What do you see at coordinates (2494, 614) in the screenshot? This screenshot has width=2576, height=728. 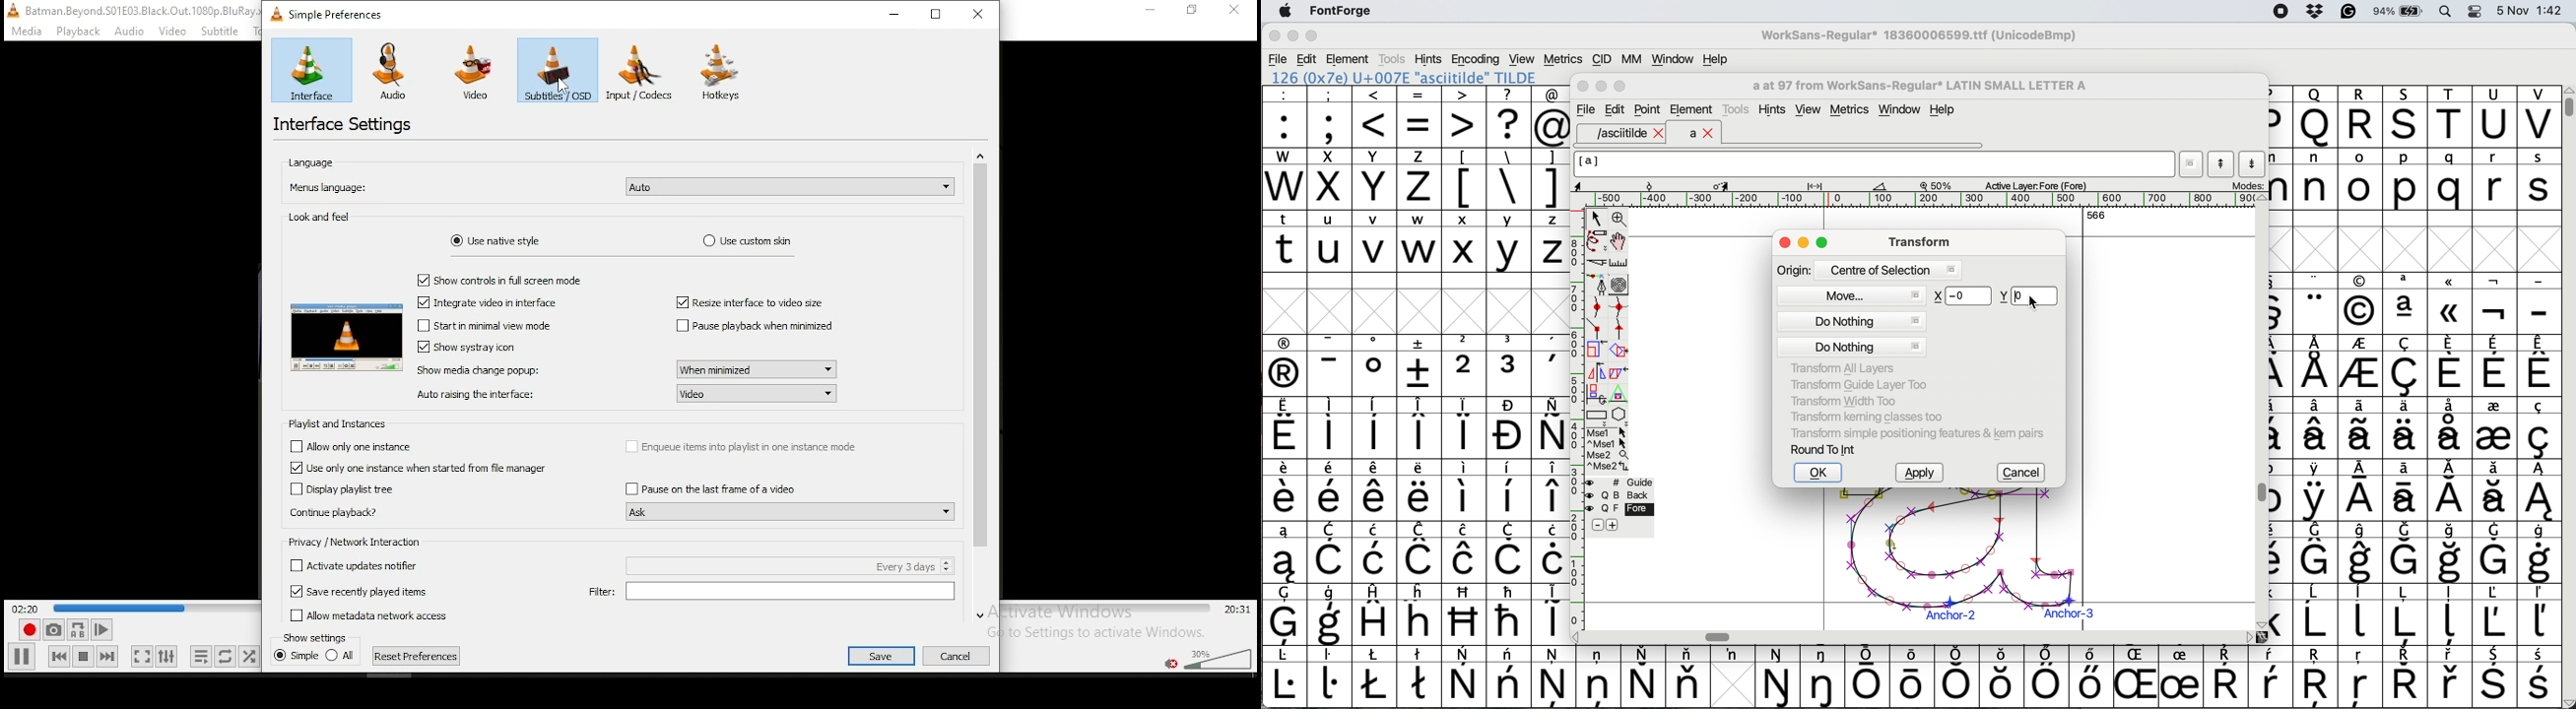 I see `symbol` at bounding box center [2494, 614].